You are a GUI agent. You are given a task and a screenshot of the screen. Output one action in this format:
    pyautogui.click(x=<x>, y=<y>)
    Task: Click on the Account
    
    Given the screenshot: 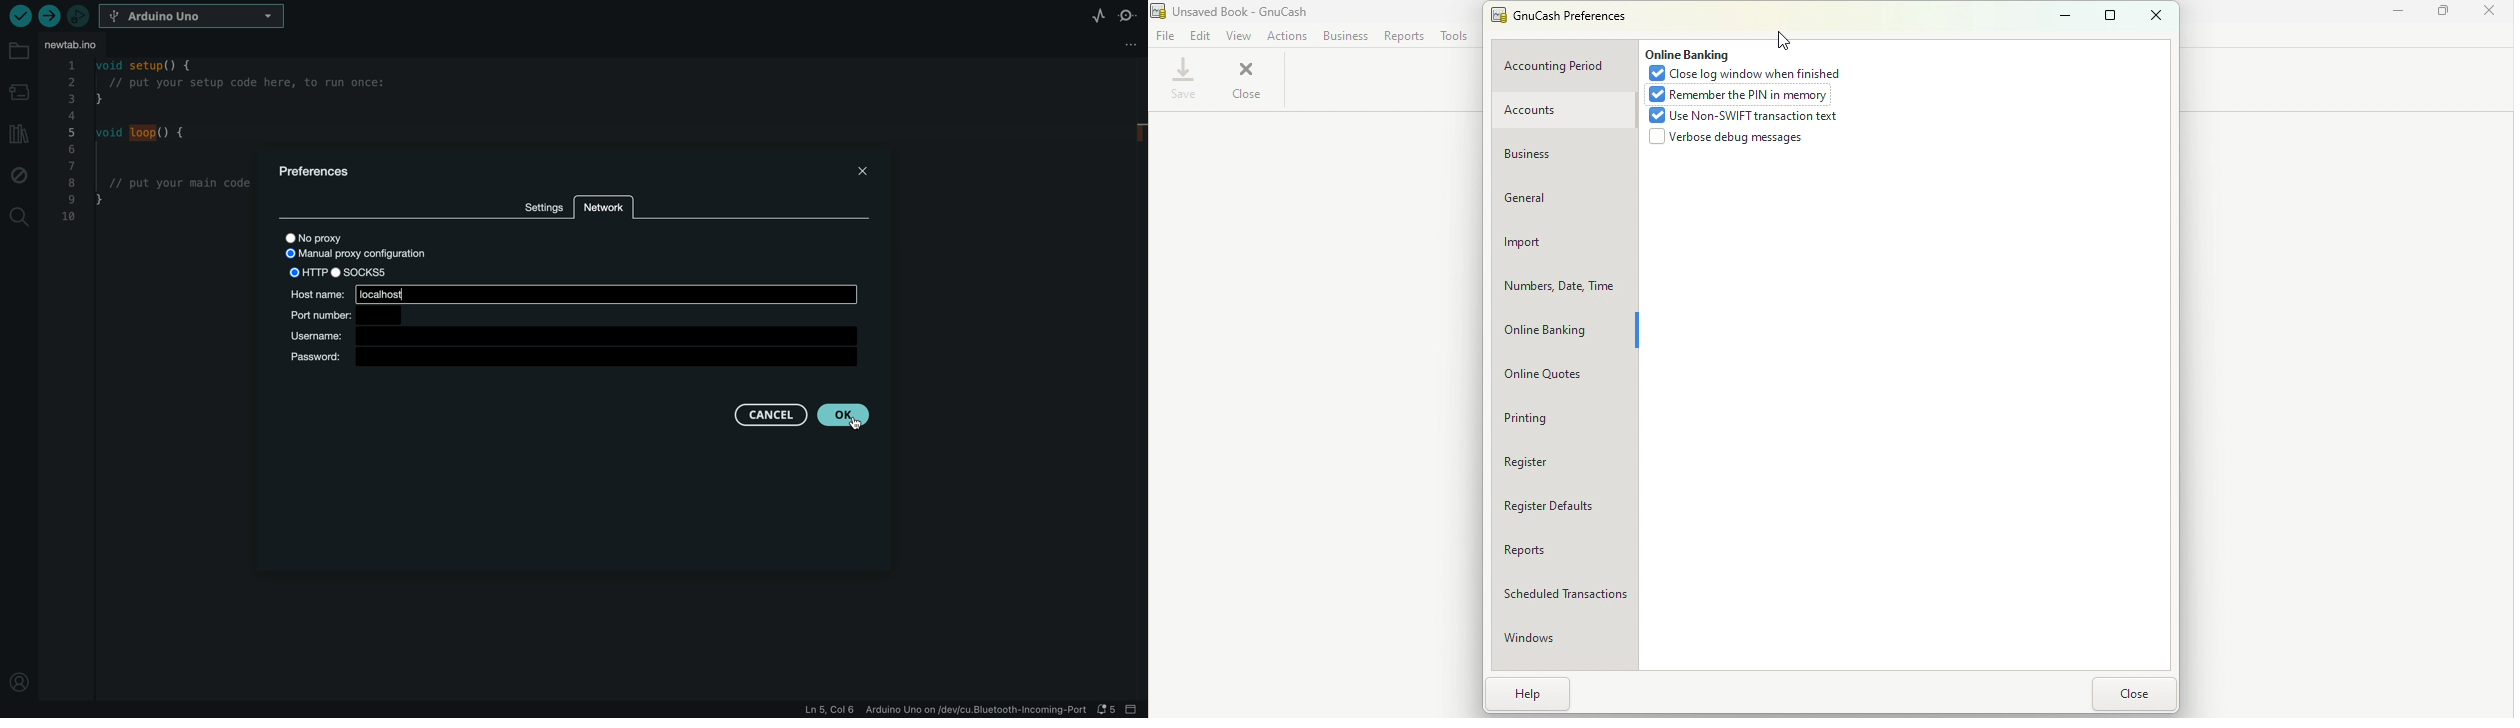 What is the action you would take?
    pyautogui.click(x=1560, y=111)
    